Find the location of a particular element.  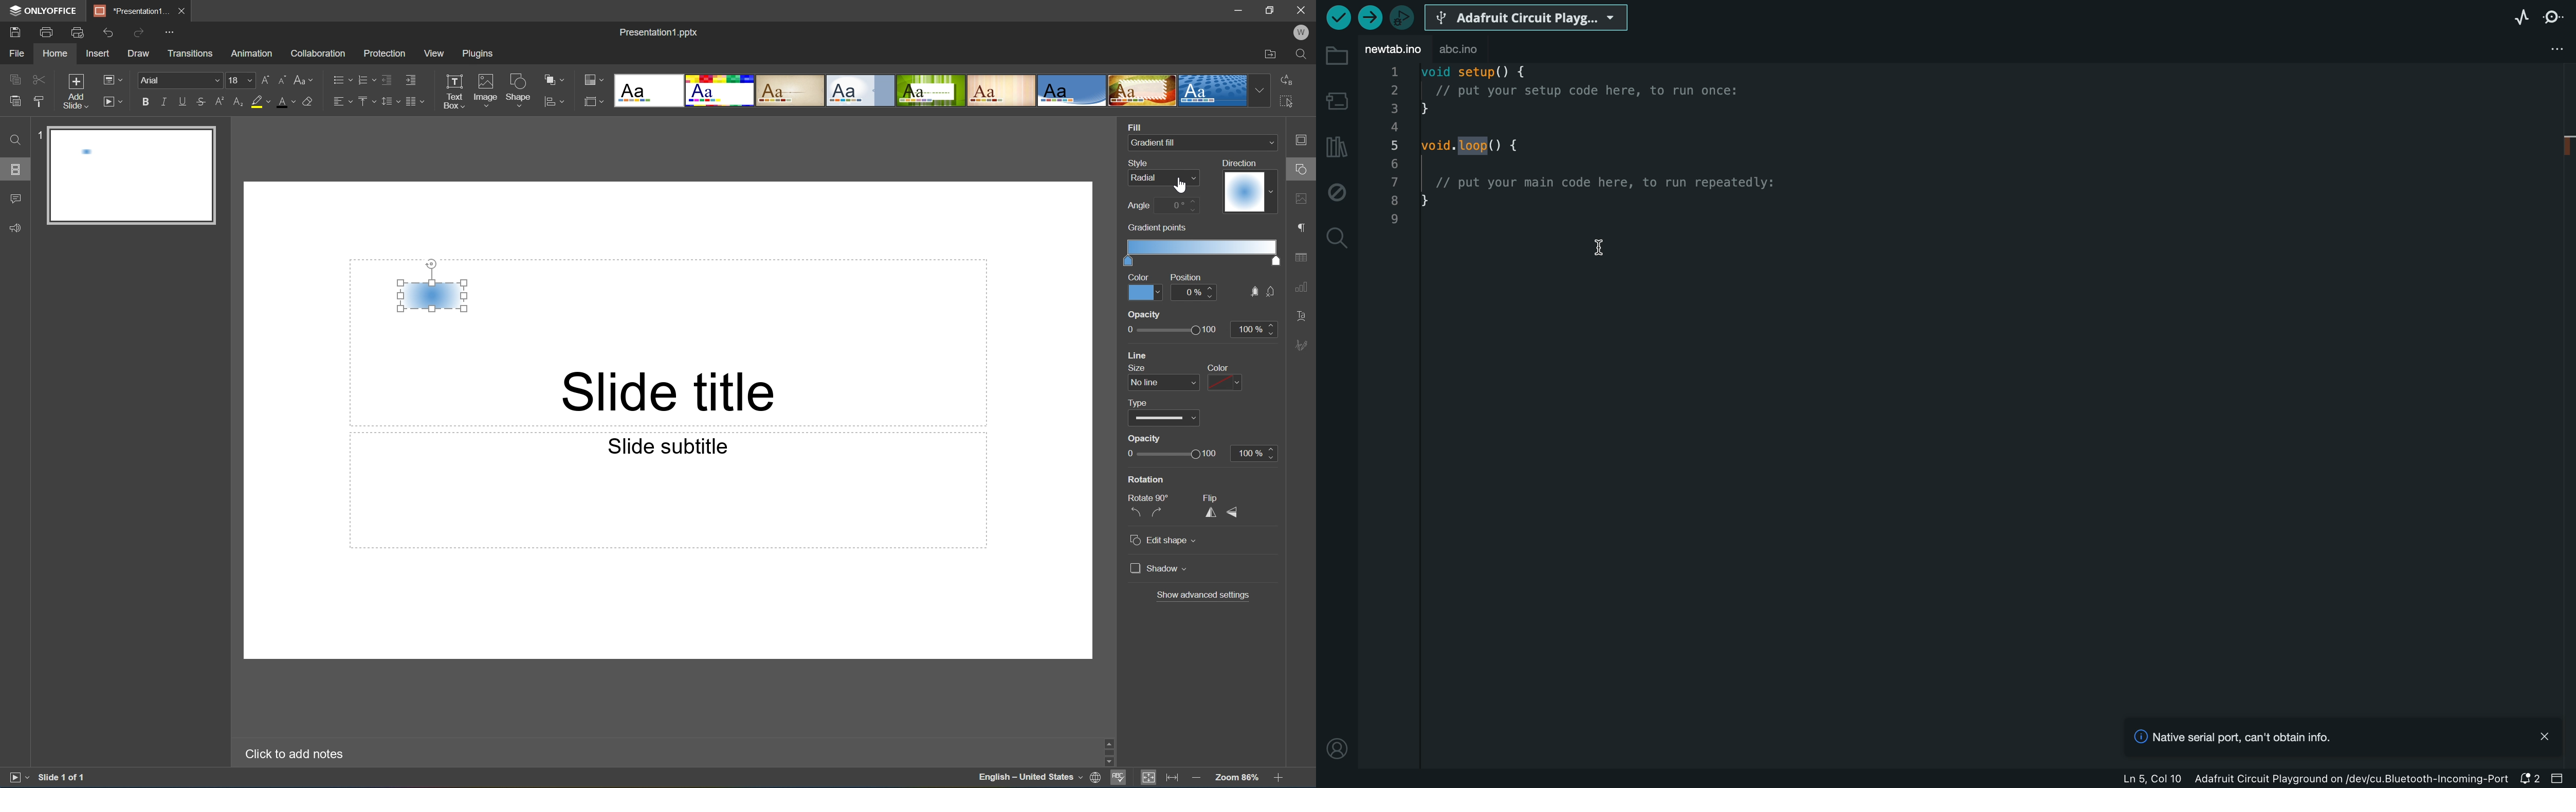

Text Box is located at coordinates (453, 91).